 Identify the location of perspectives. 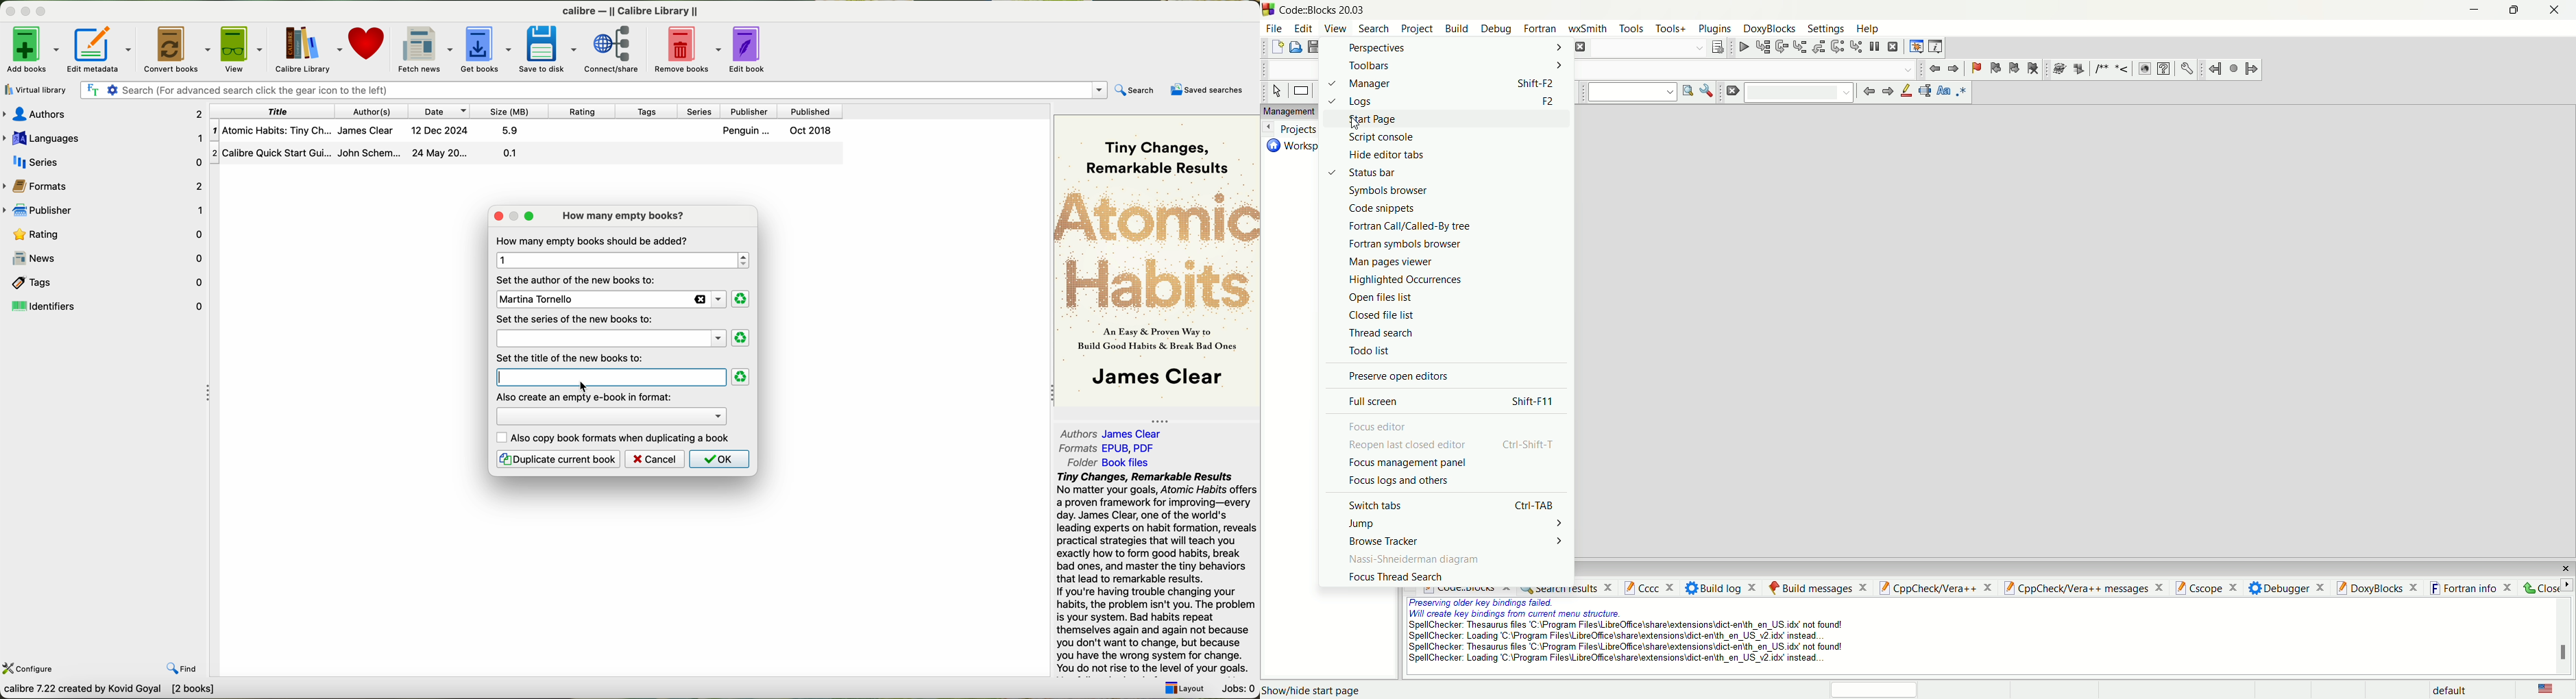
(1448, 48).